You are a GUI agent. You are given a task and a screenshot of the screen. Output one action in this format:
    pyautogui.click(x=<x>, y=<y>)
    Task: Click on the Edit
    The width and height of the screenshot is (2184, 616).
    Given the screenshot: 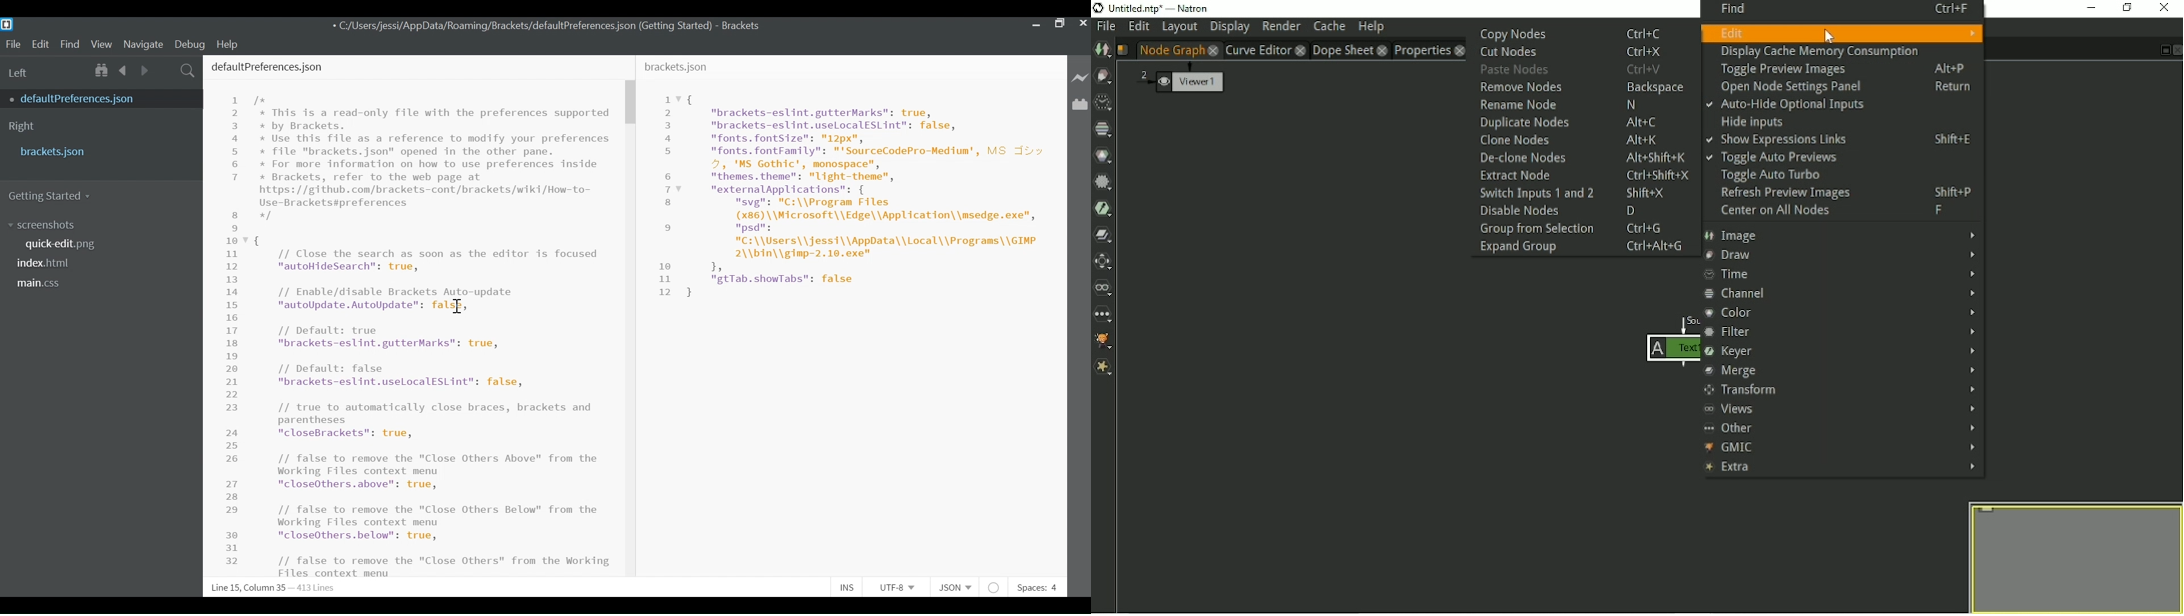 What is the action you would take?
    pyautogui.click(x=40, y=44)
    